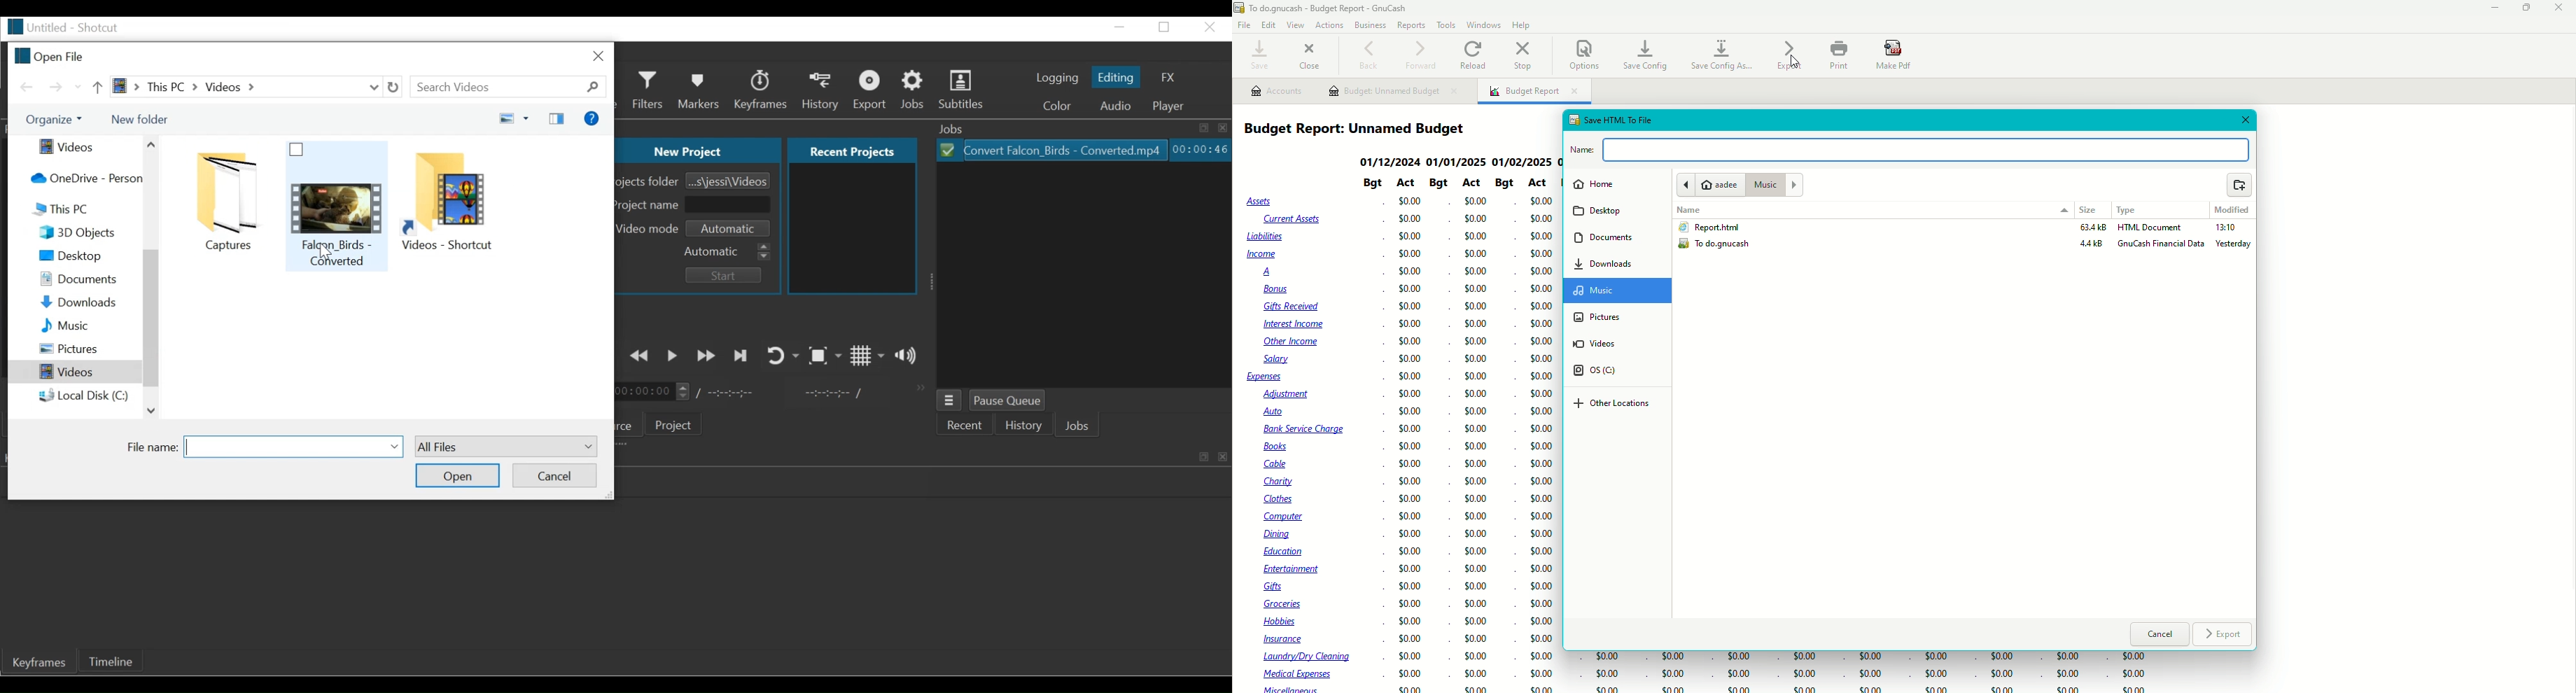 The width and height of the screenshot is (2576, 700). What do you see at coordinates (1525, 57) in the screenshot?
I see `Stop` at bounding box center [1525, 57].